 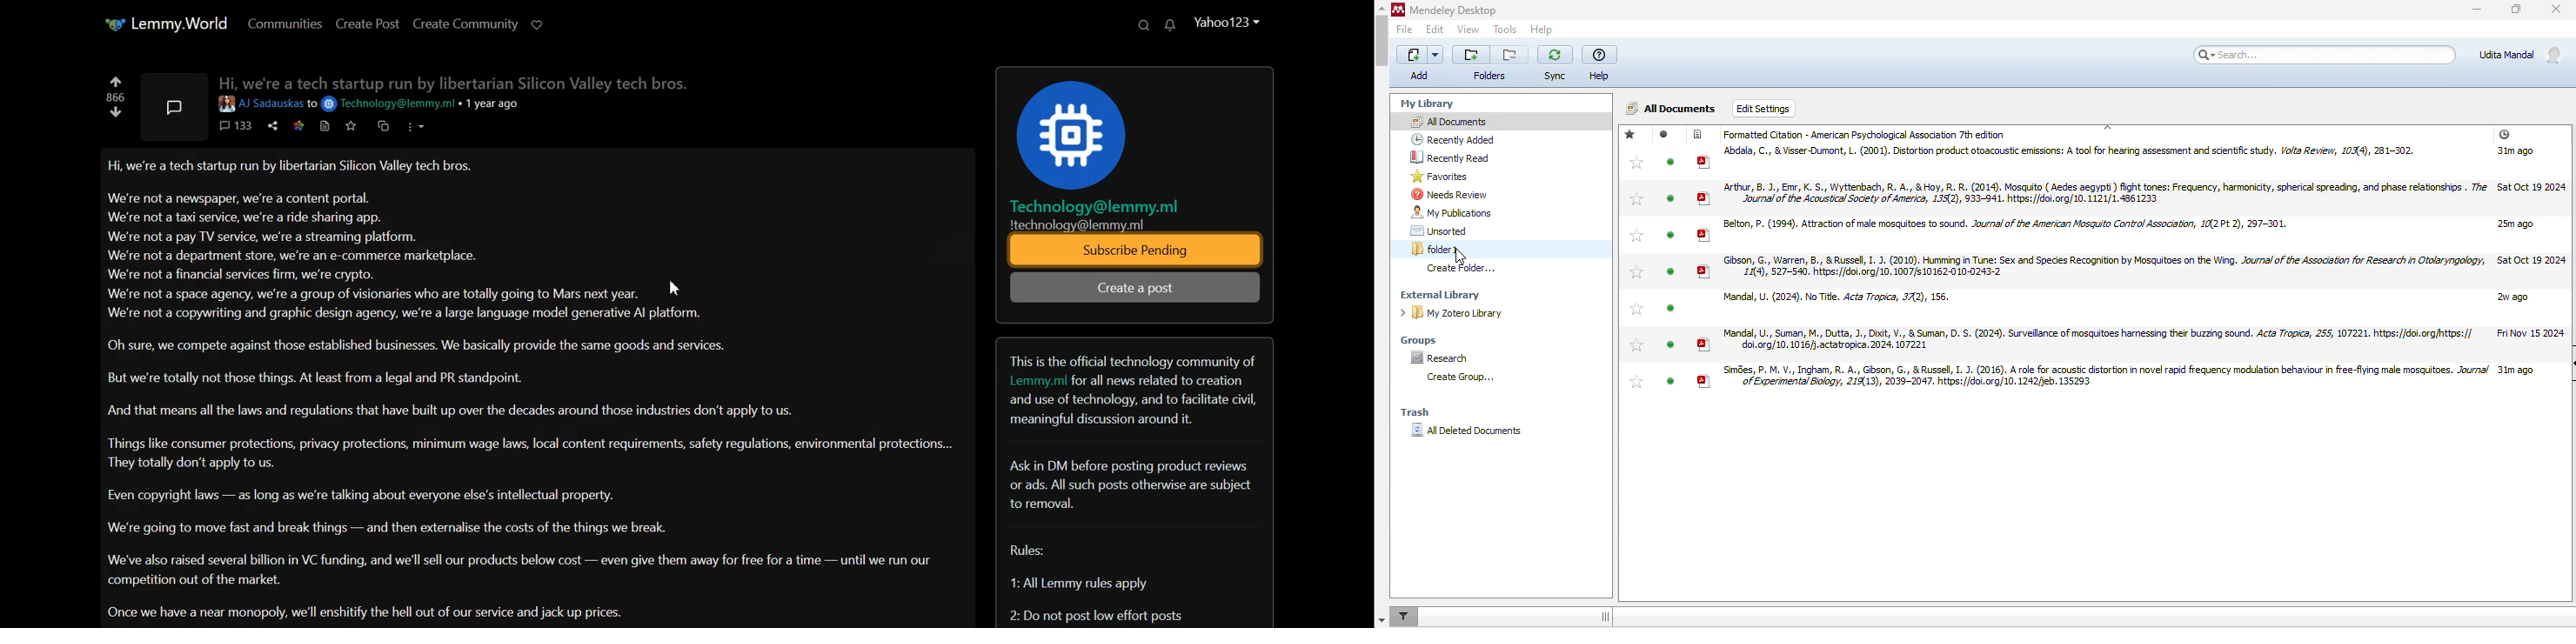 What do you see at coordinates (2516, 13) in the screenshot?
I see `maximize` at bounding box center [2516, 13].